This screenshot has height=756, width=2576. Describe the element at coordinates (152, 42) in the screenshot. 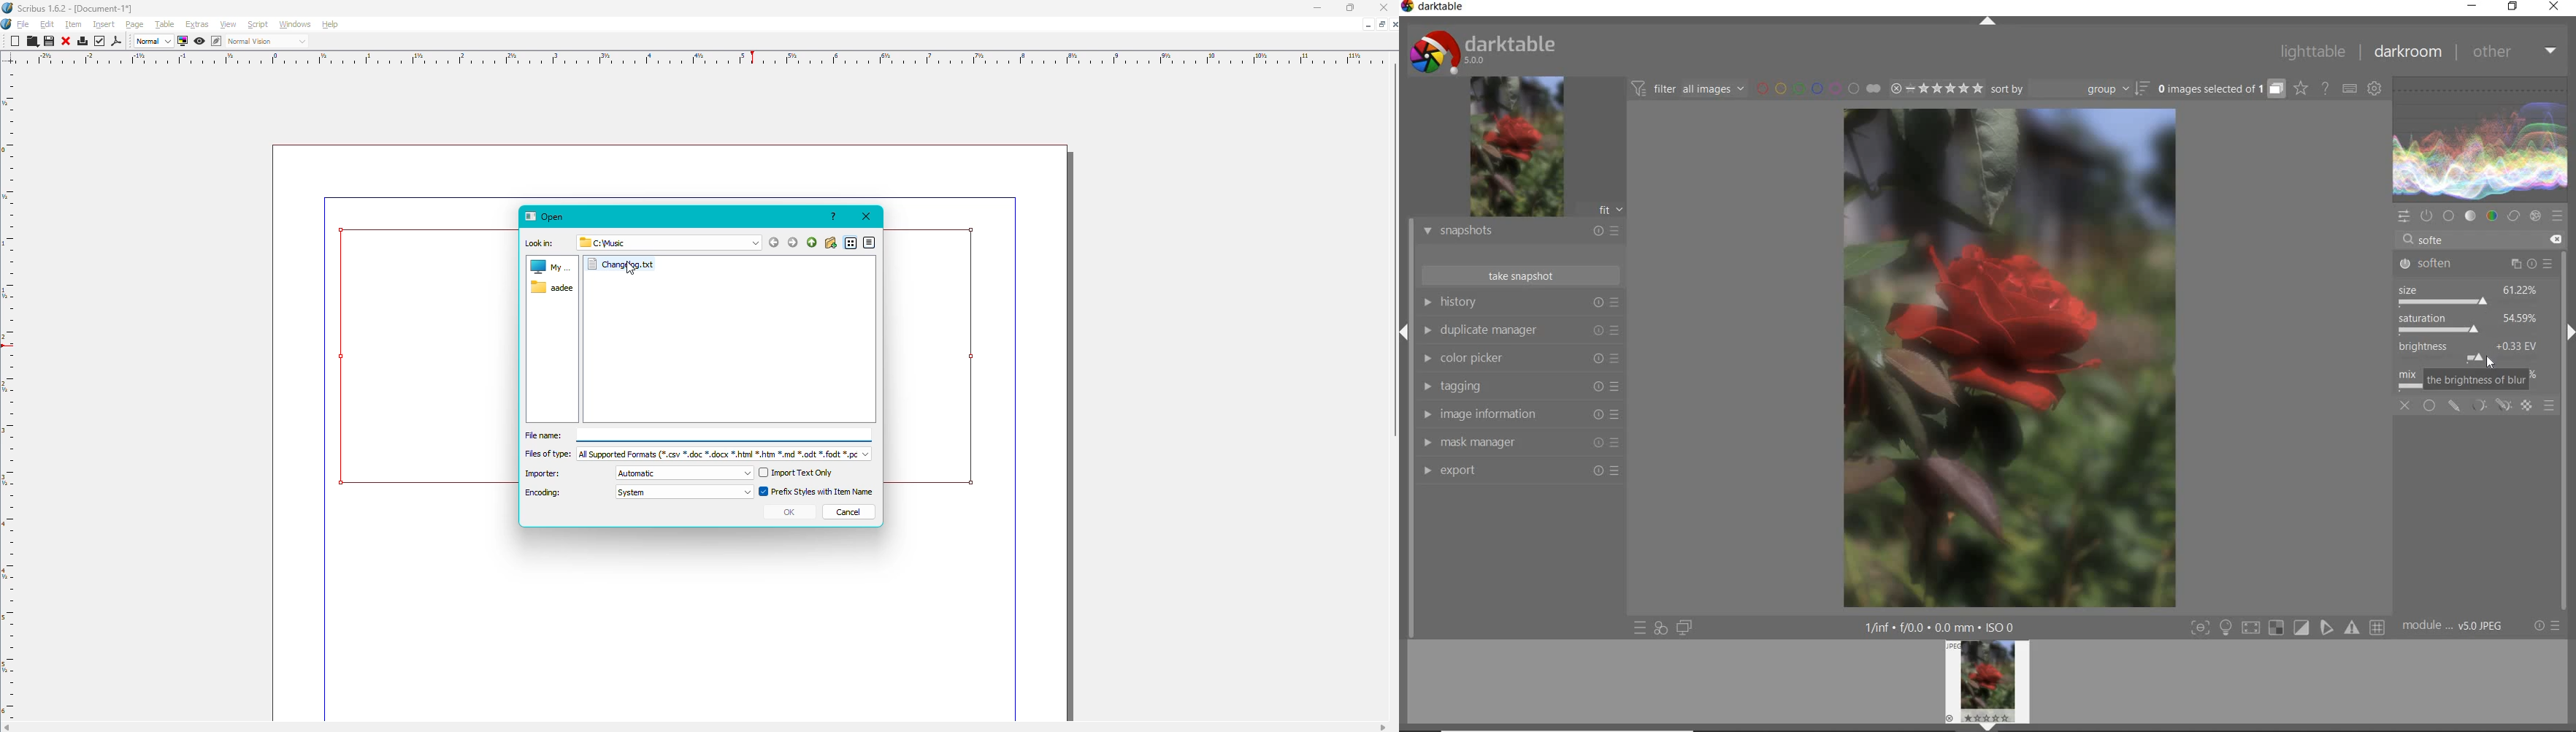

I see `Normal` at that location.